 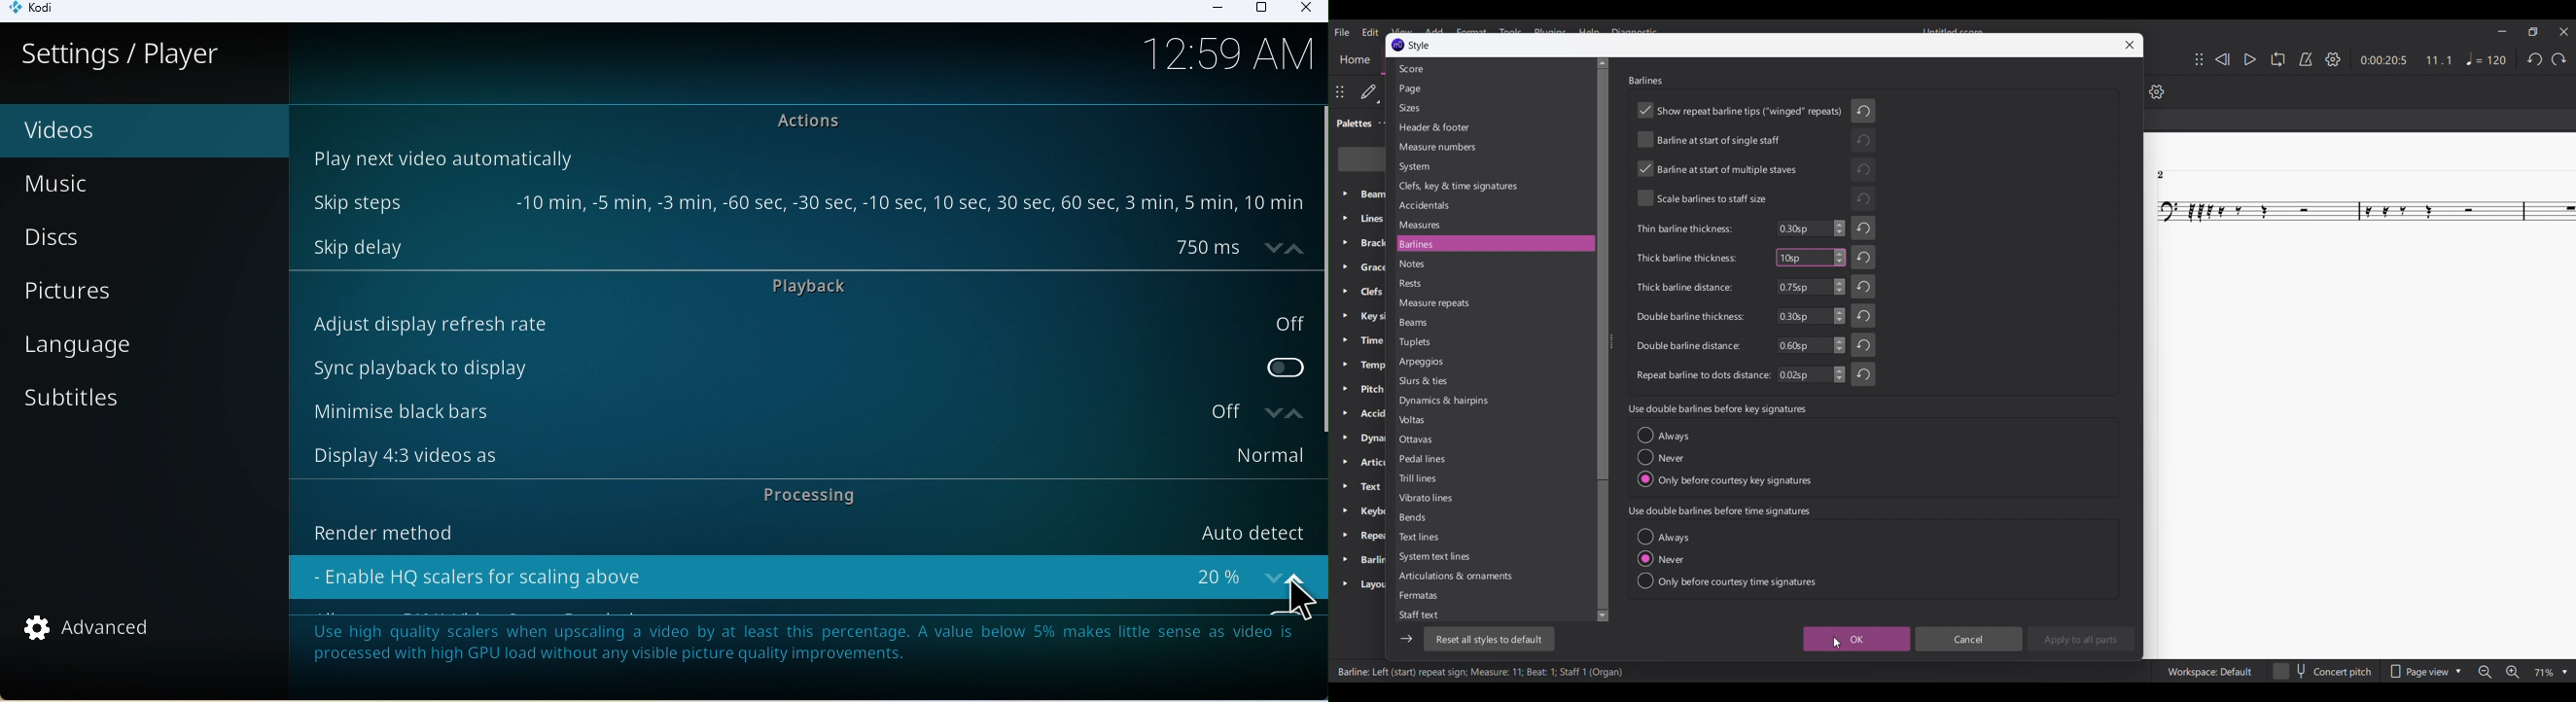 I want to click on Video, so click(x=112, y=131).